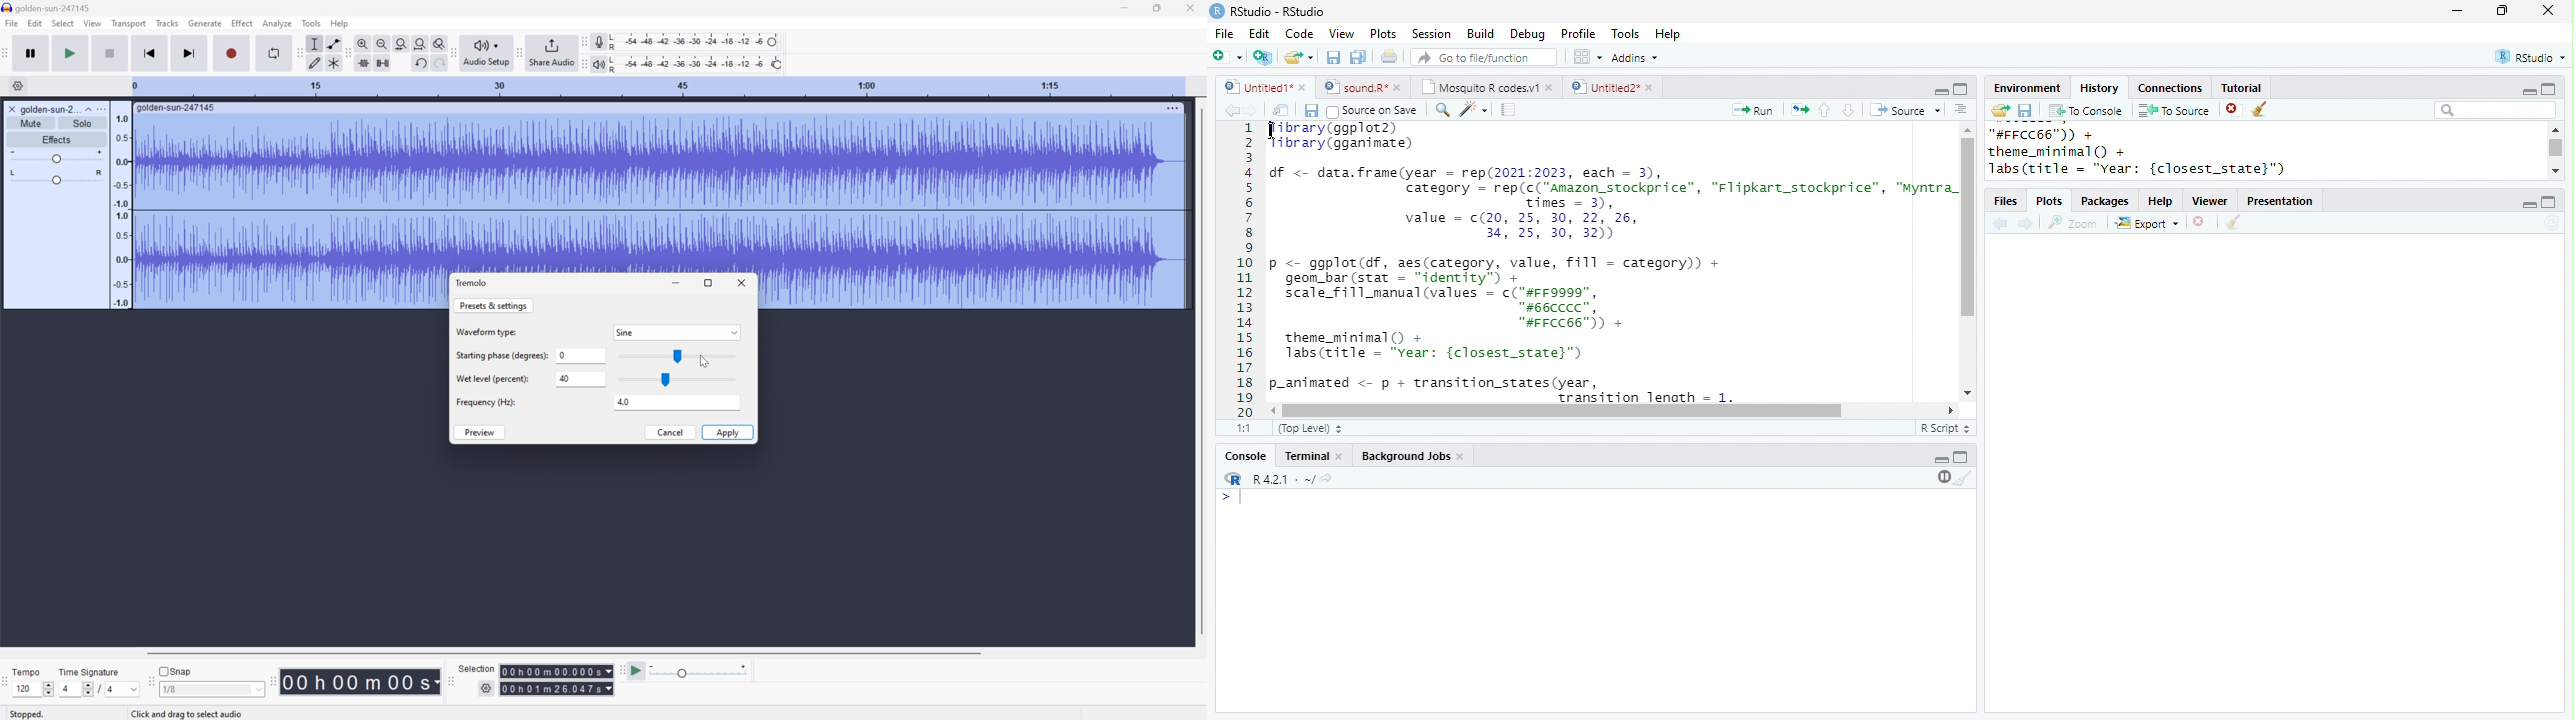 Image resolution: width=2576 pixels, height=728 pixels. I want to click on More, so click(1172, 107).